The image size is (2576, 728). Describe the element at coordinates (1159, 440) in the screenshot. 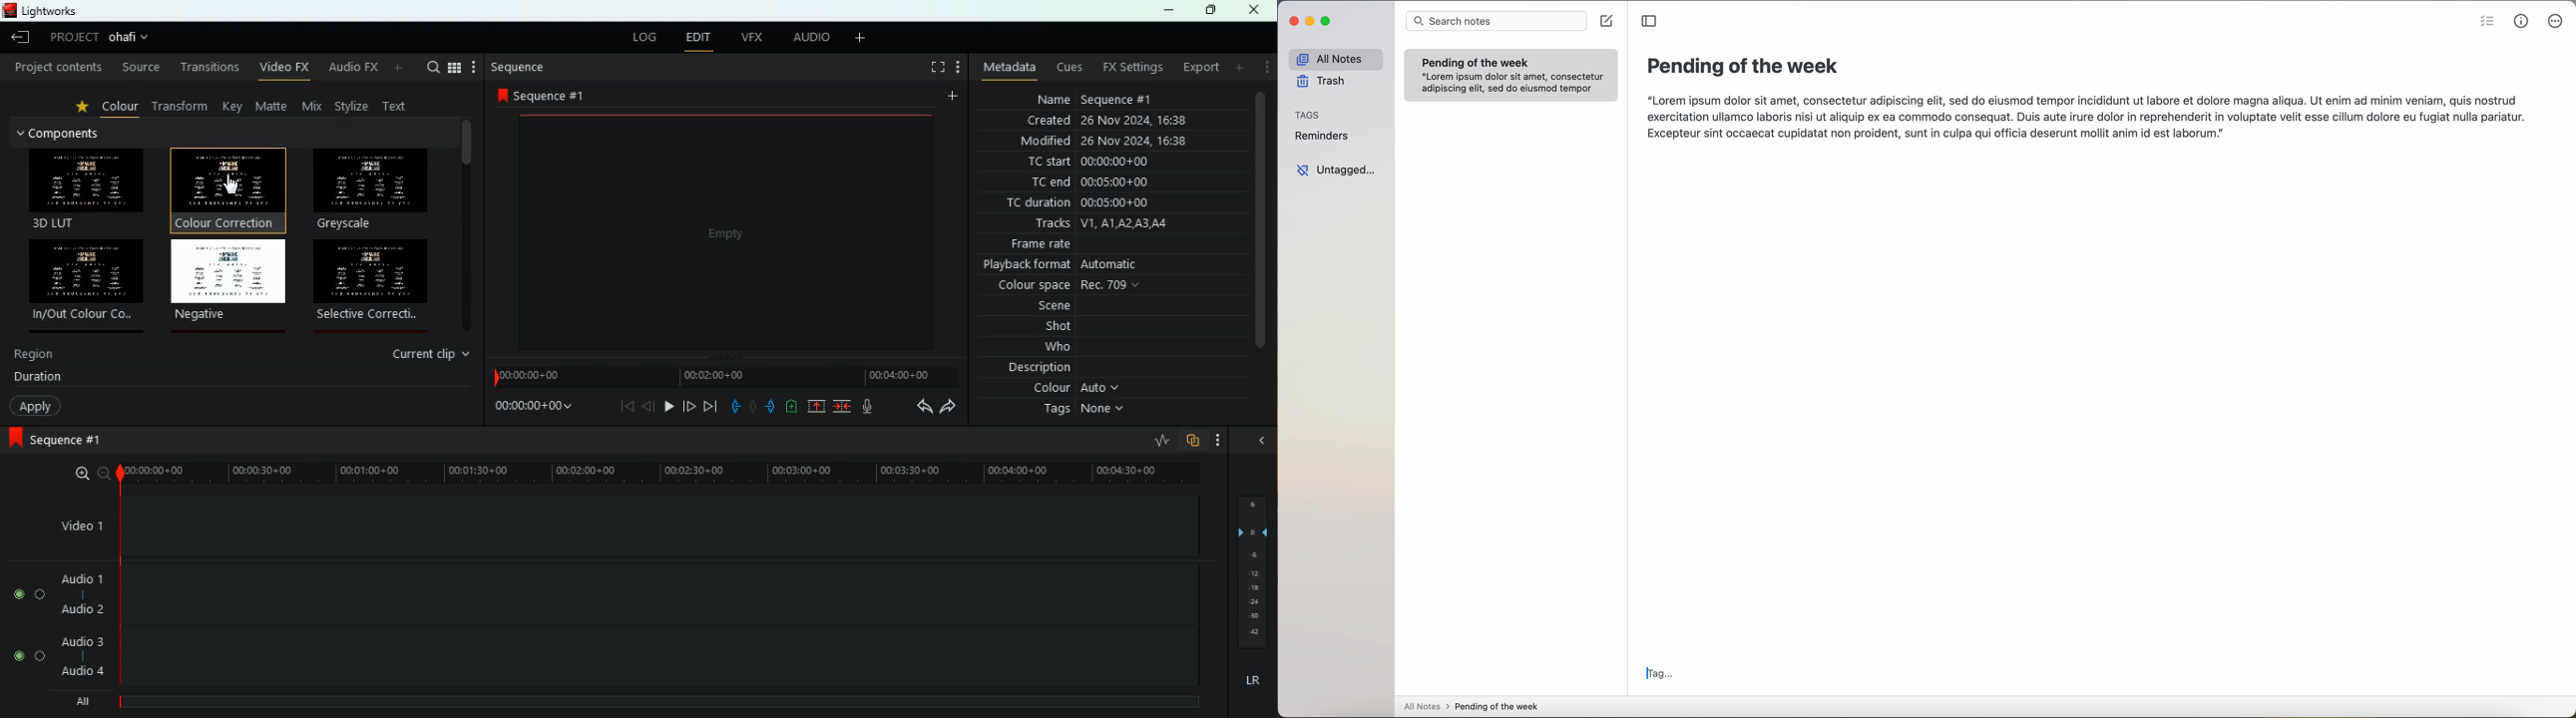

I see `ray` at that location.